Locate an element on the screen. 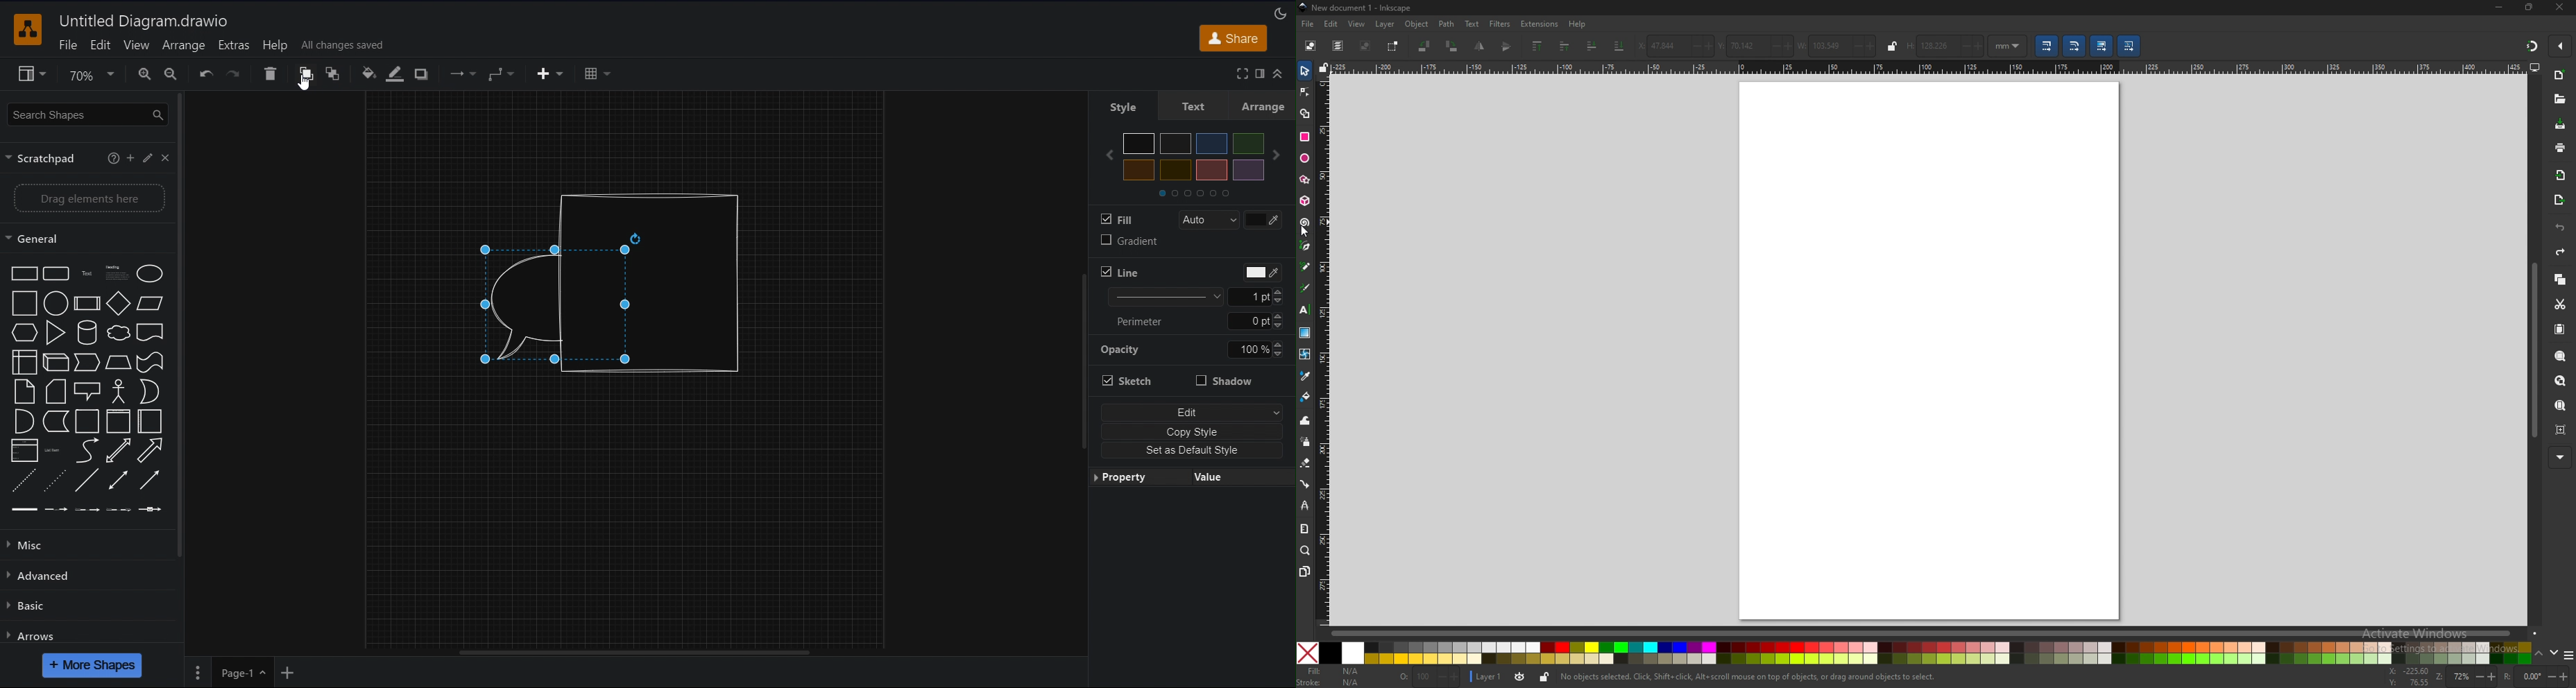 The height and width of the screenshot is (700, 2576). Ellipse is located at coordinates (150, 274).